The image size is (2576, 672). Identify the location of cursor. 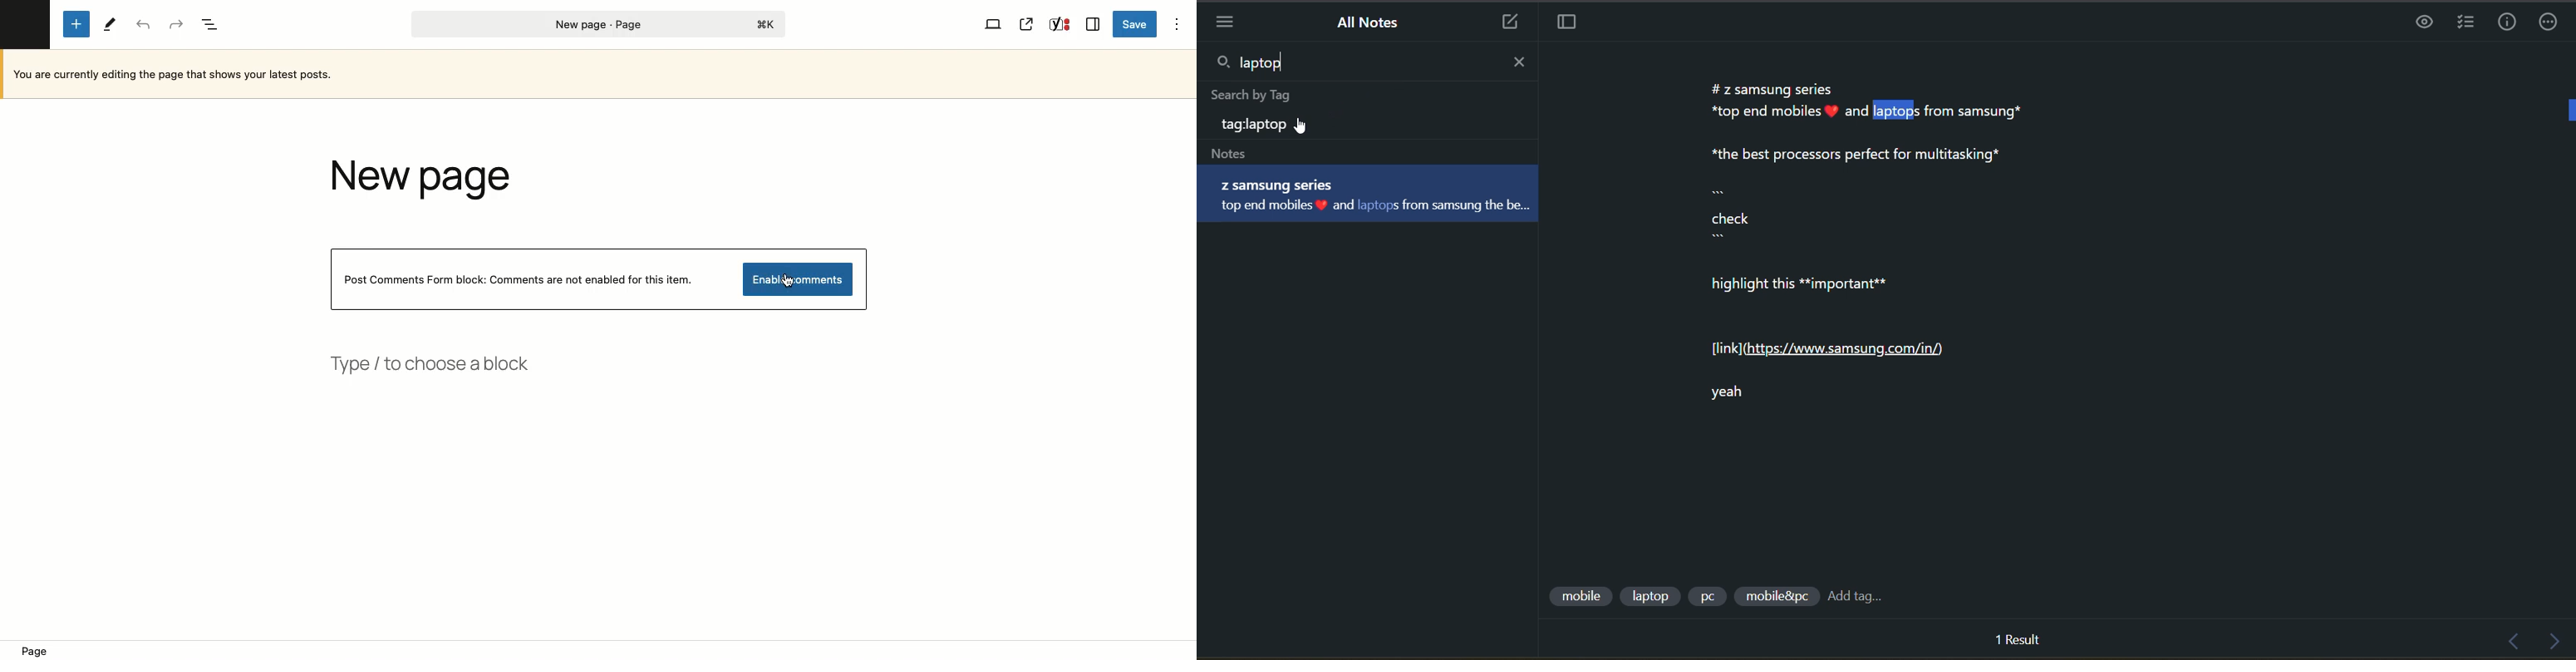
(1302, 129).